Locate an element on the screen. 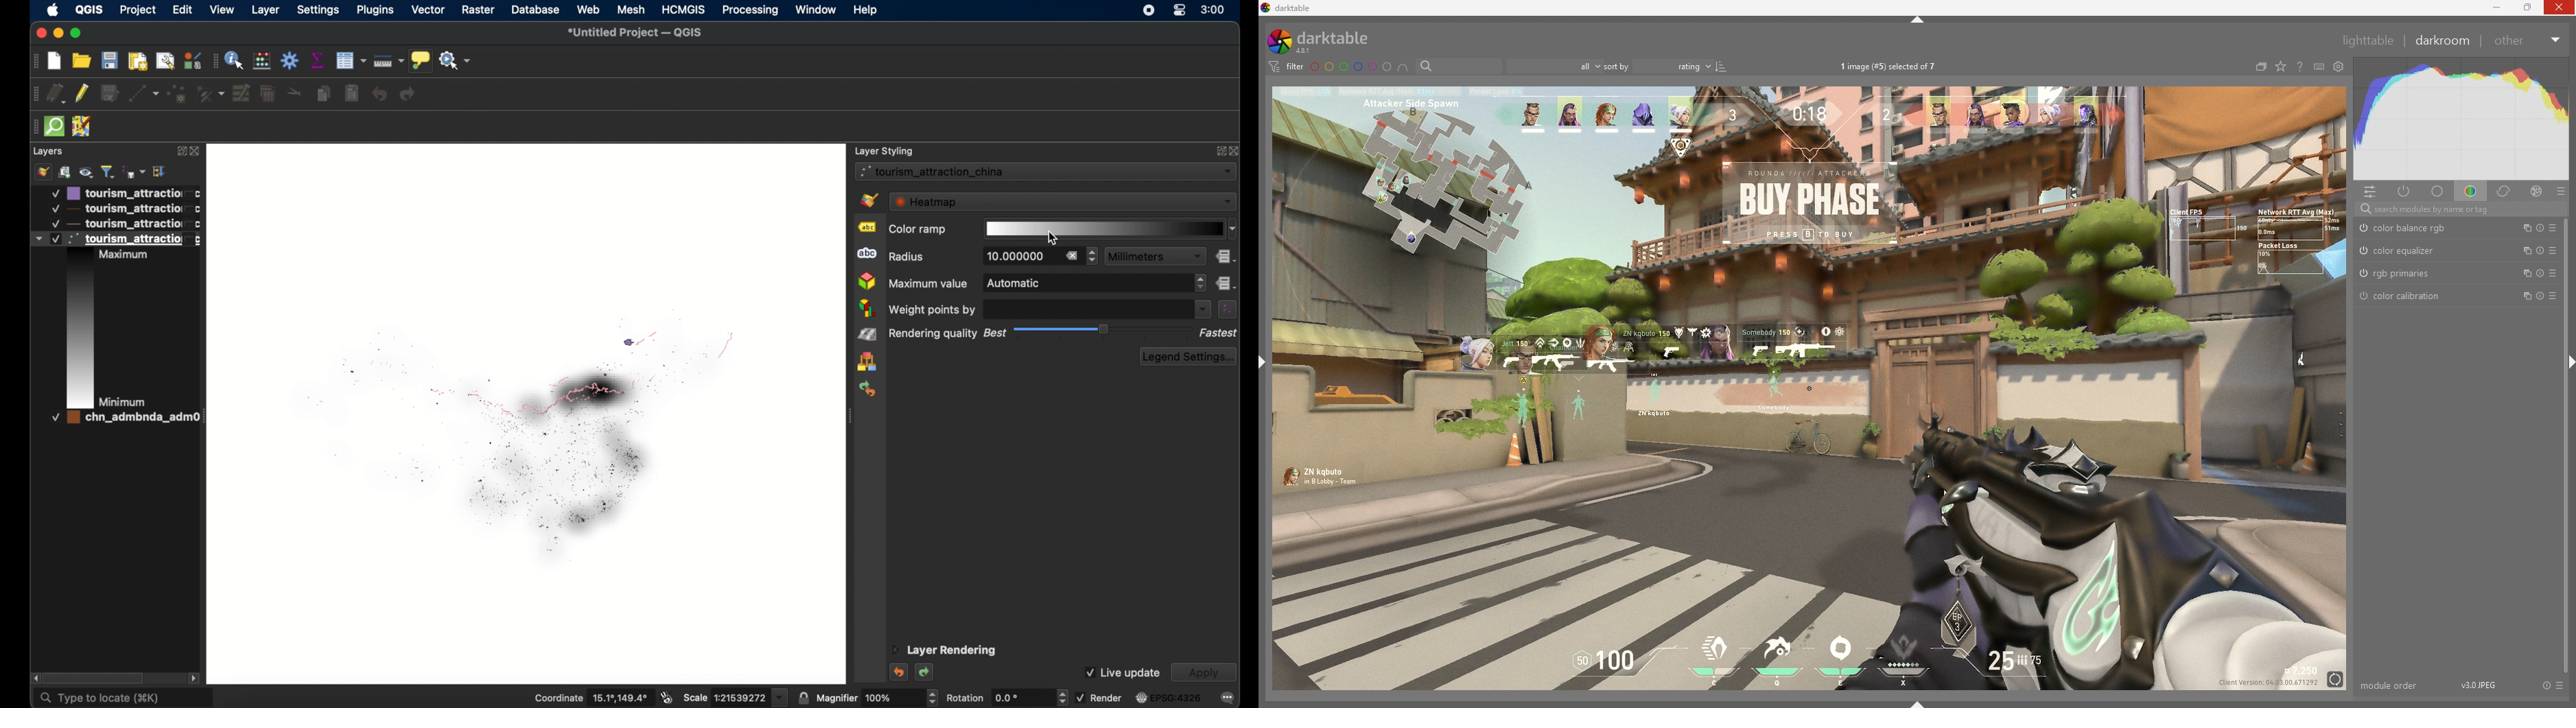 Image resolution: width=2576 pixels, height=728 pixels. expand is located at coordinates (1220, 153).